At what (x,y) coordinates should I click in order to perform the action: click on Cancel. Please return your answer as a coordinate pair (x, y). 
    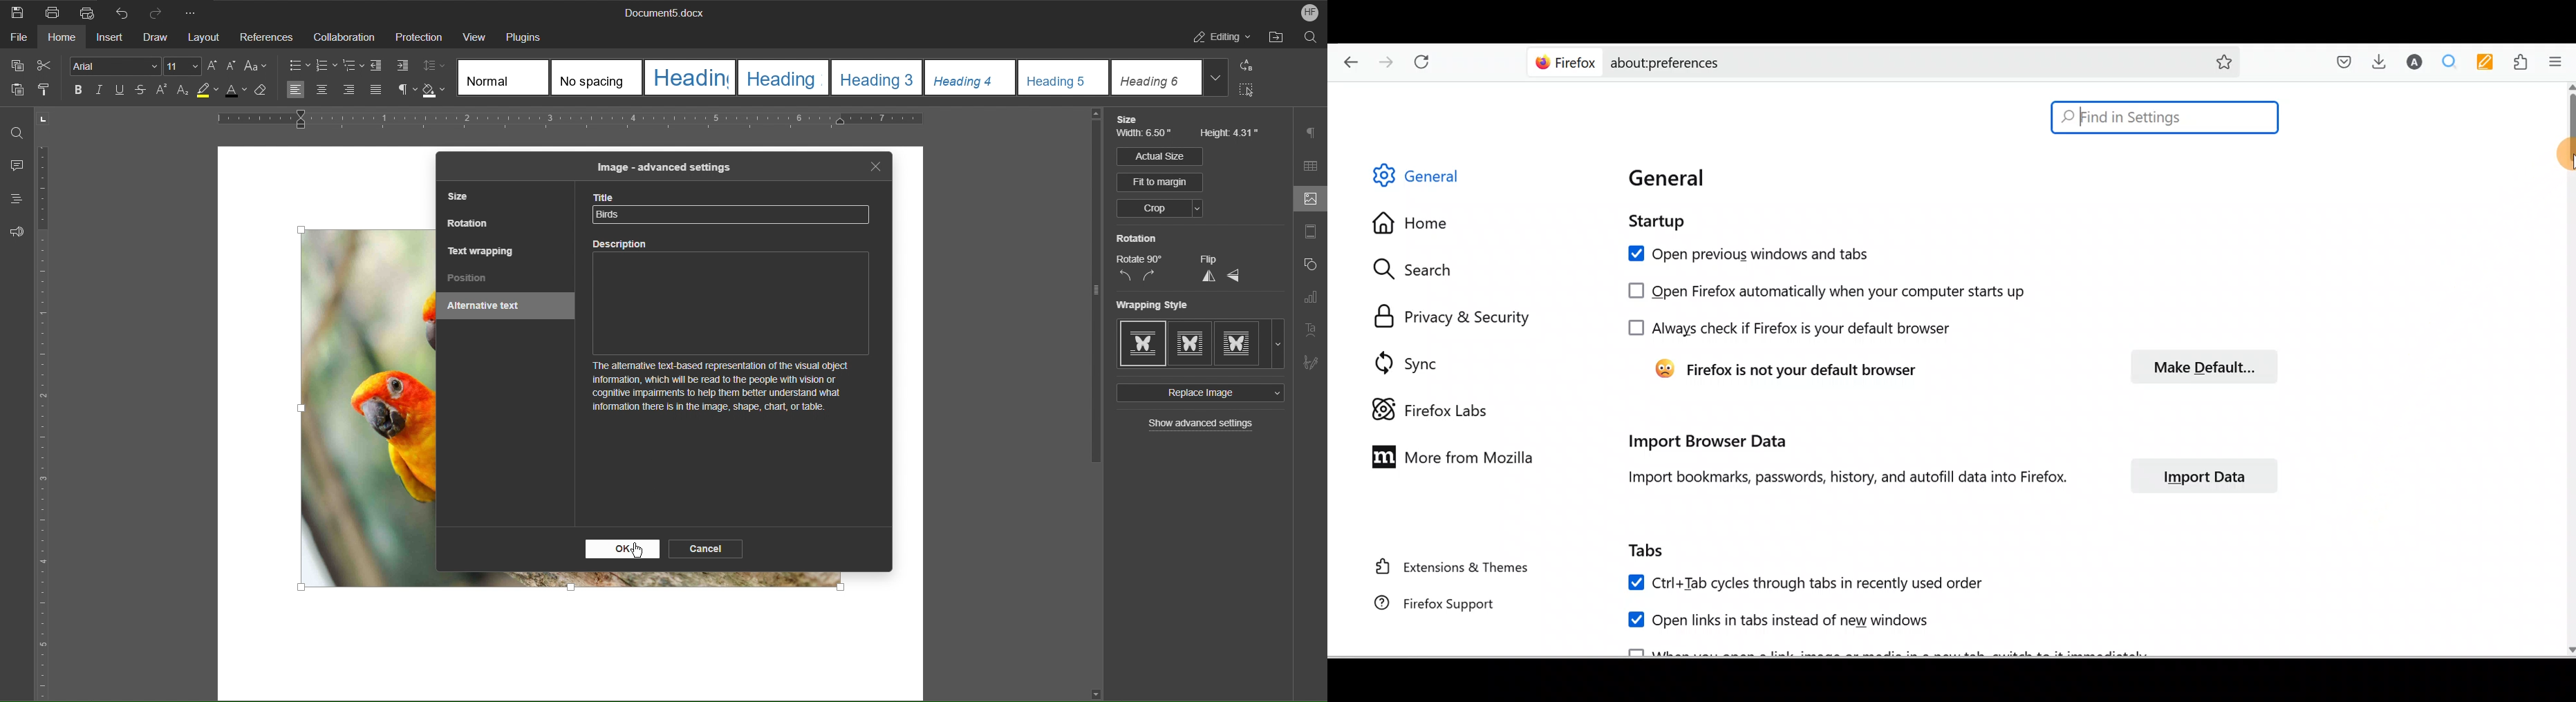
    Looking at the image, I should click on (707, 548).